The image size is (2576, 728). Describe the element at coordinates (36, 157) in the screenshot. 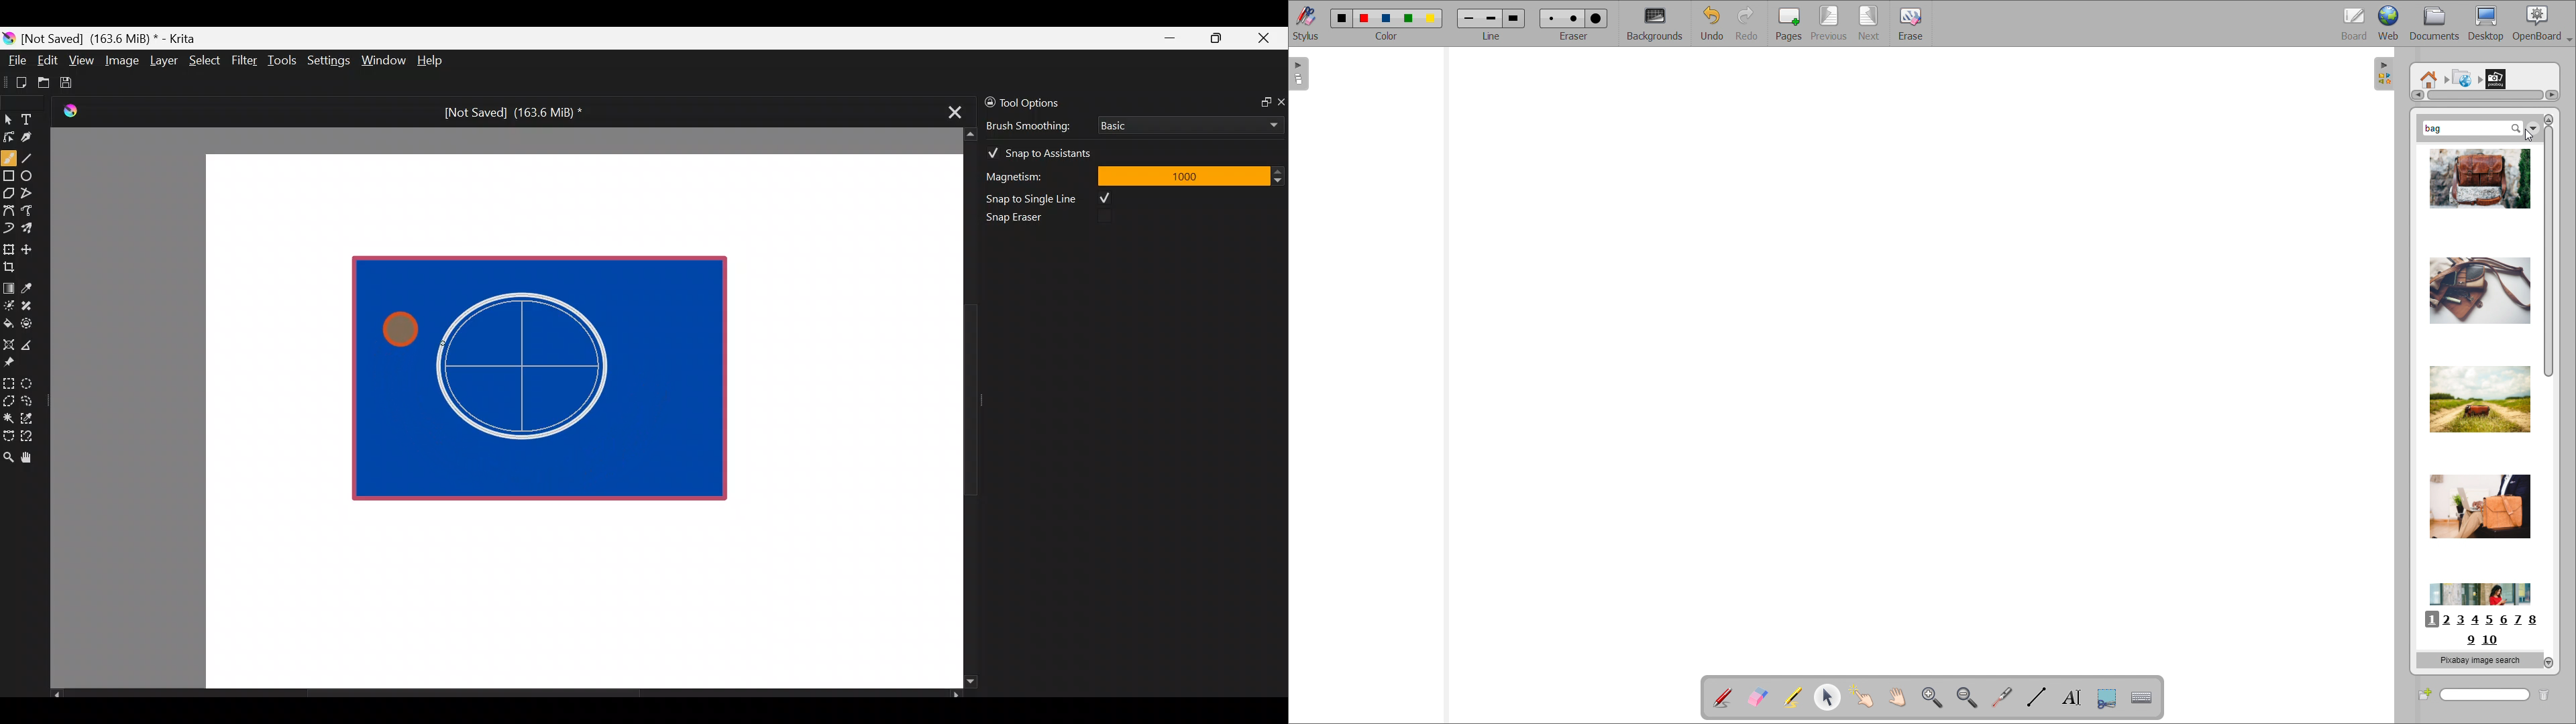

I see `Line tool` at that location.